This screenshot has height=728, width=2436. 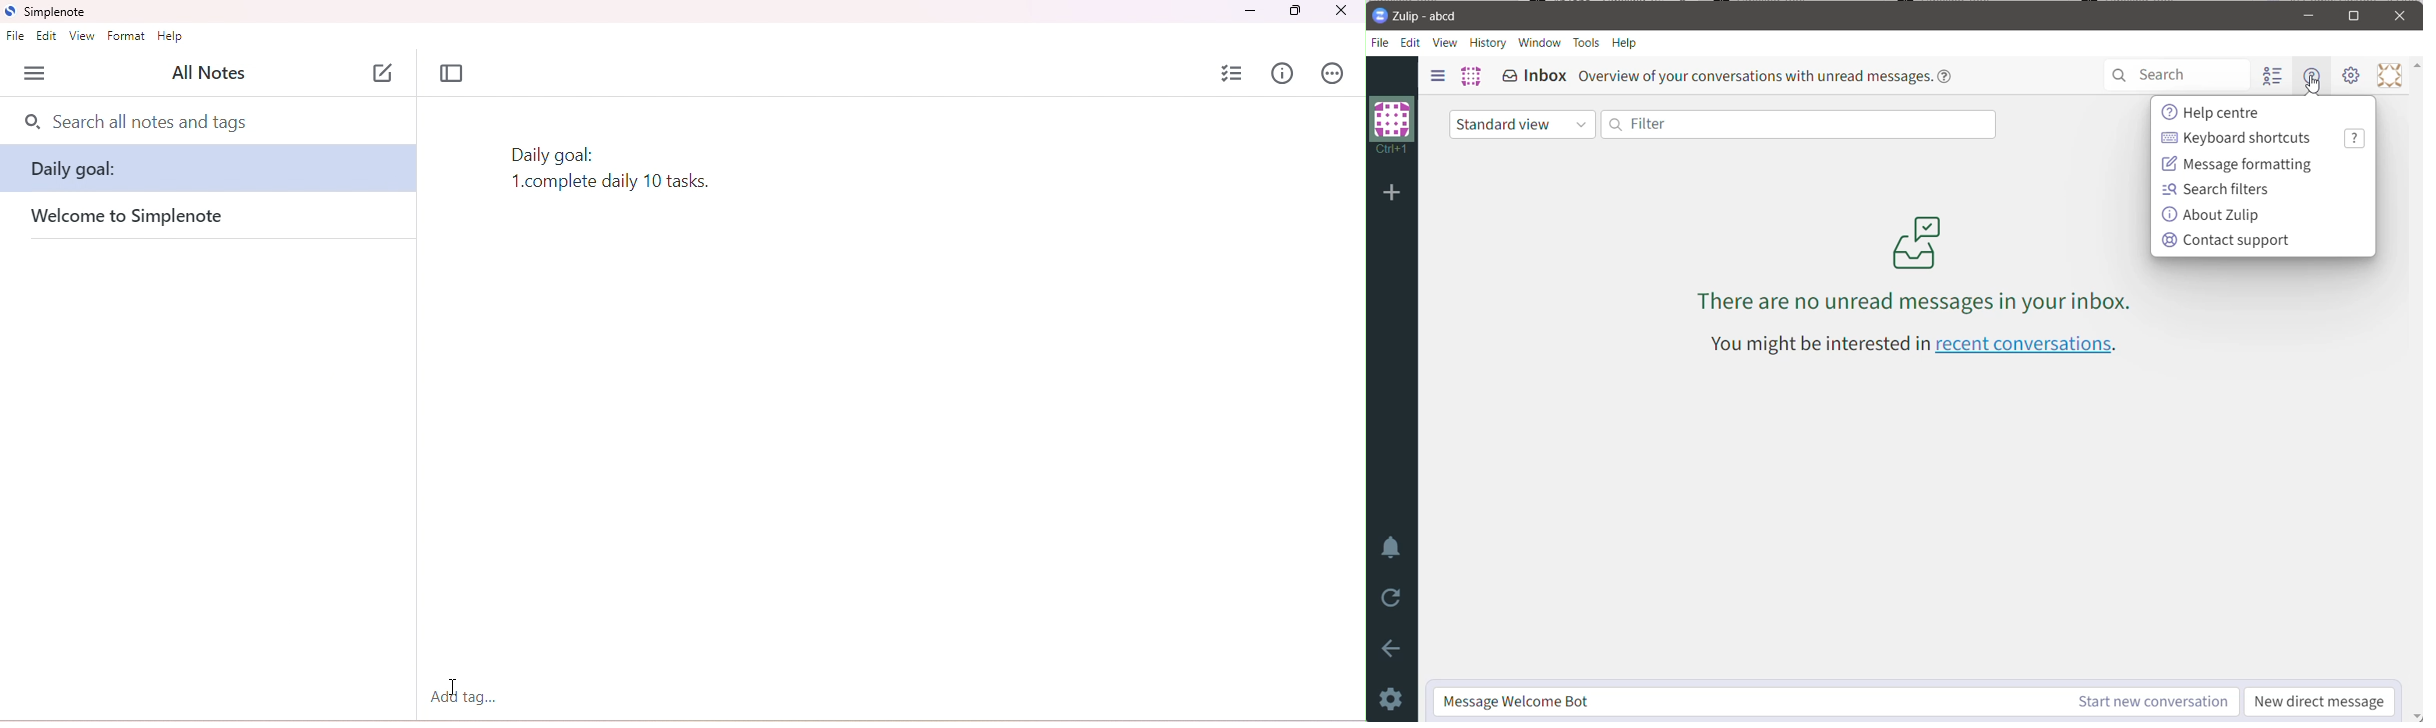 I want to click on info, so click(x=1281, y=73).